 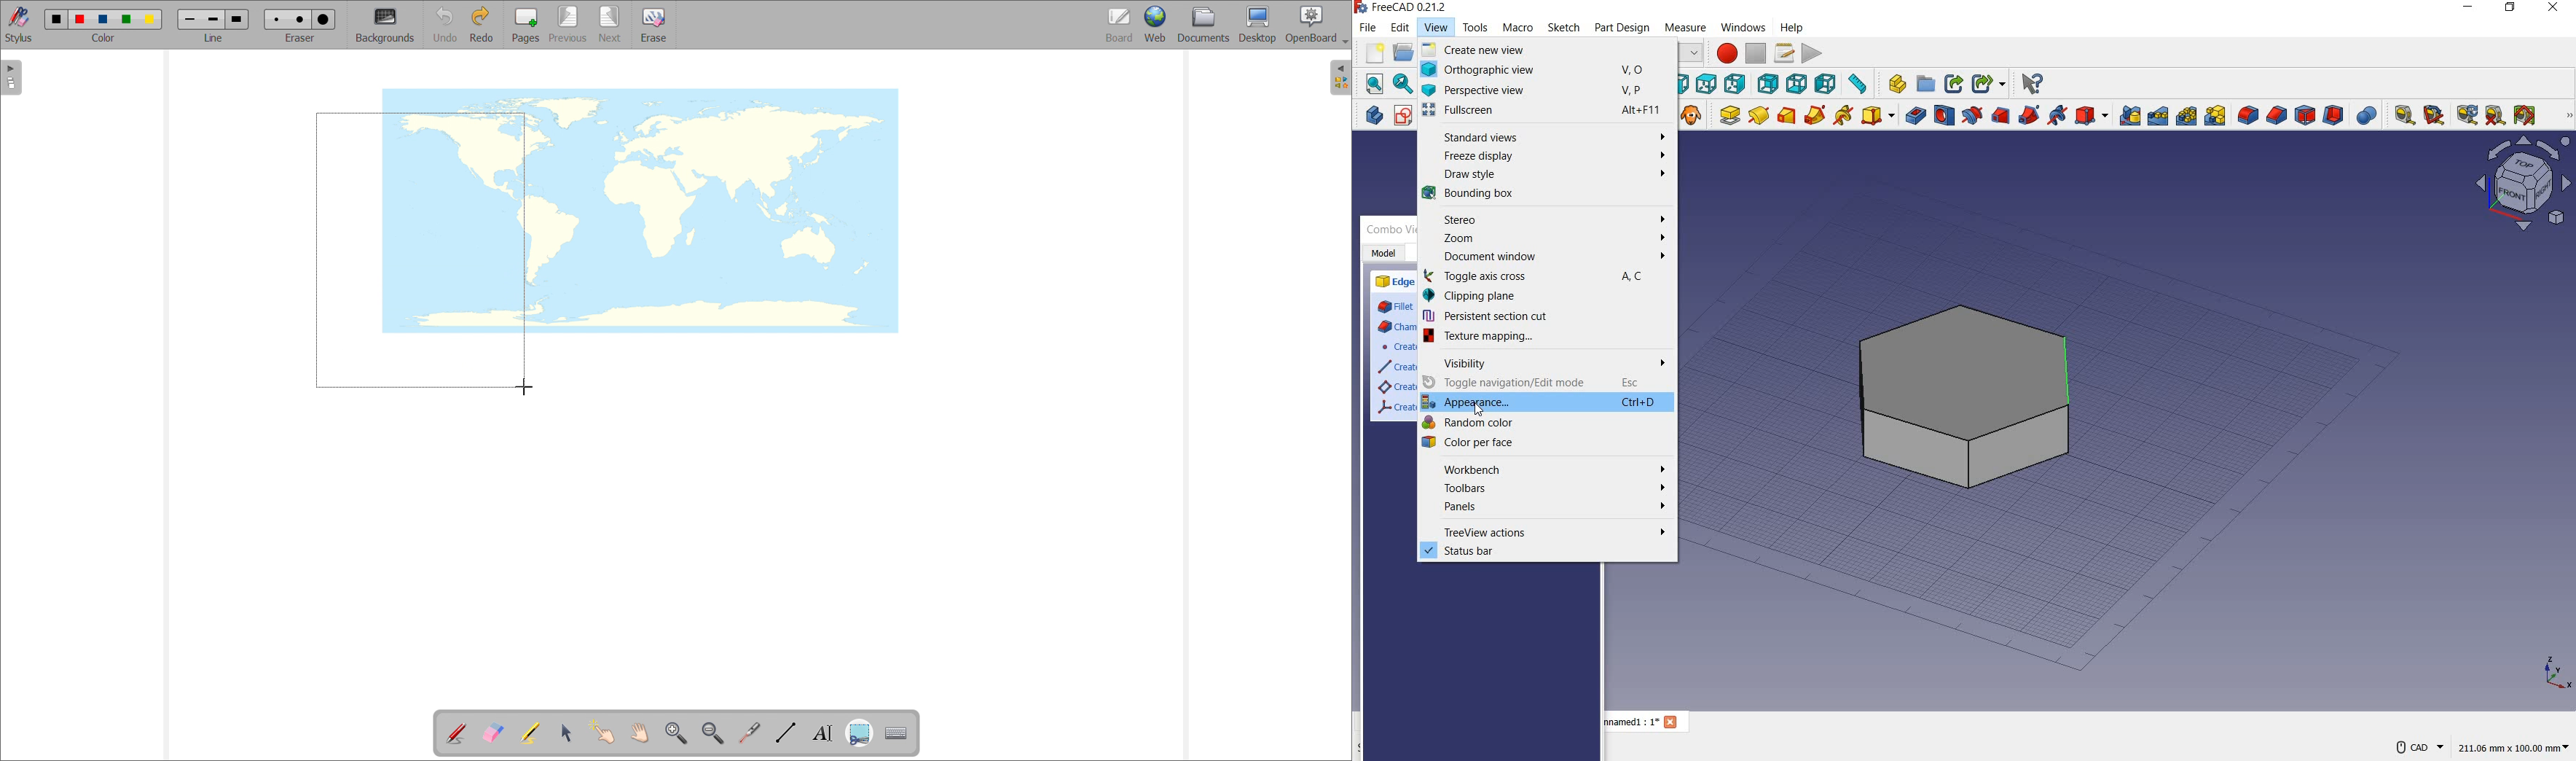 I want to click on persistent section cut, so click(x=1544, y=317).